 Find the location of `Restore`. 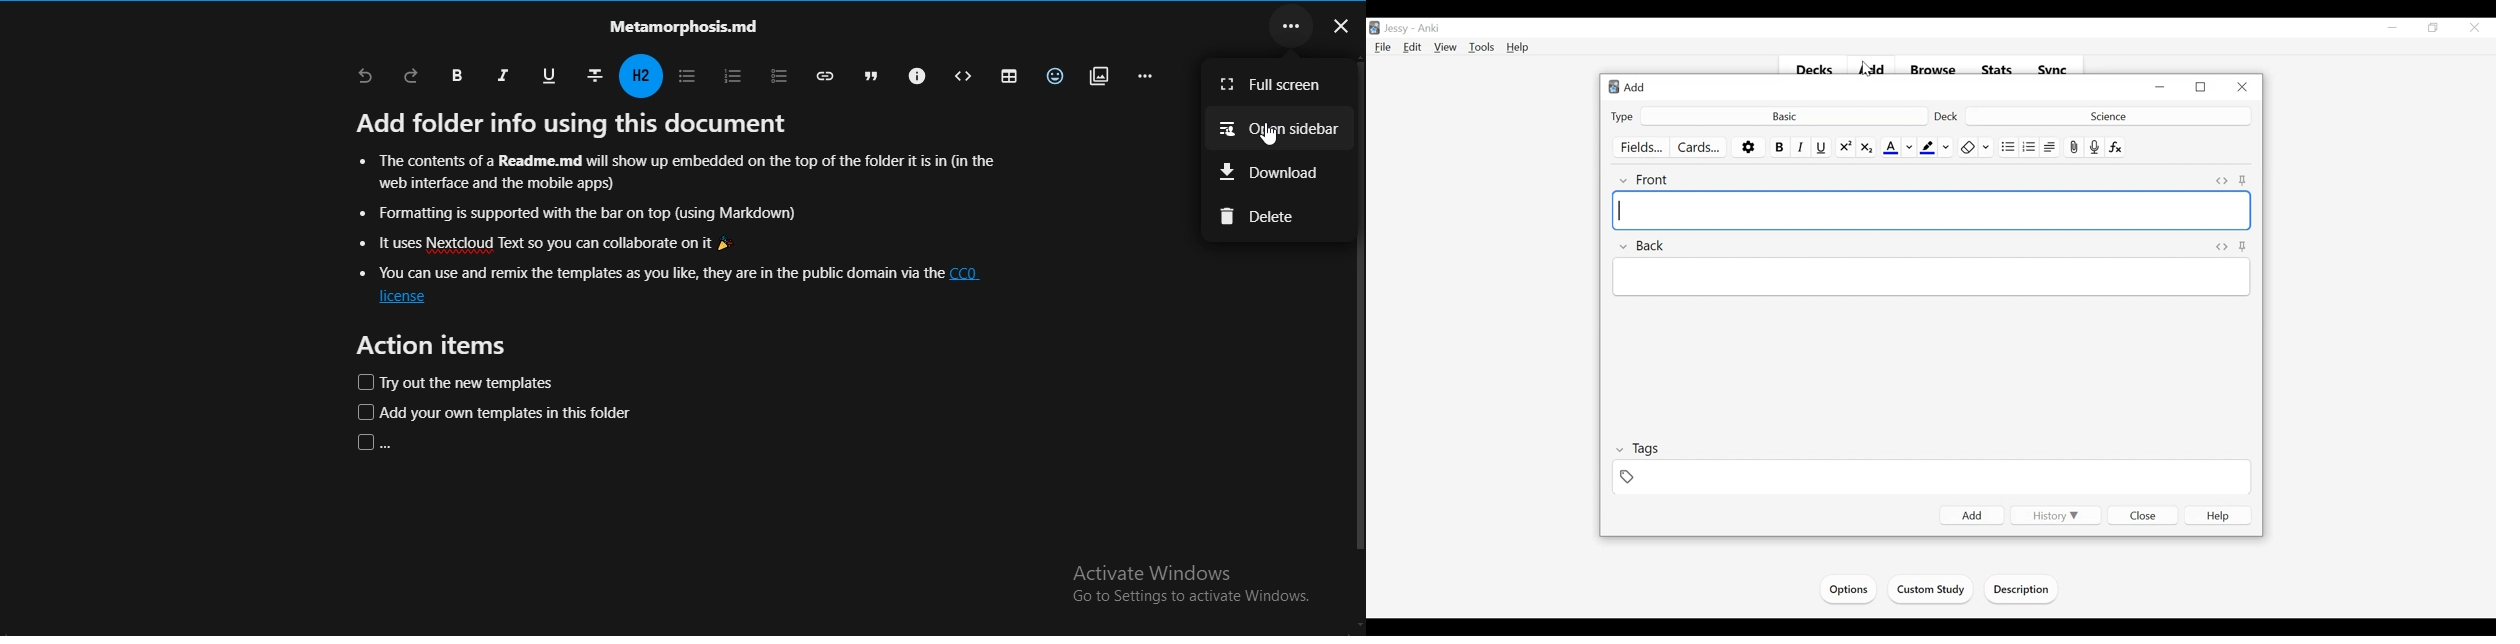

Restore is located at coordinates (2202, 88).